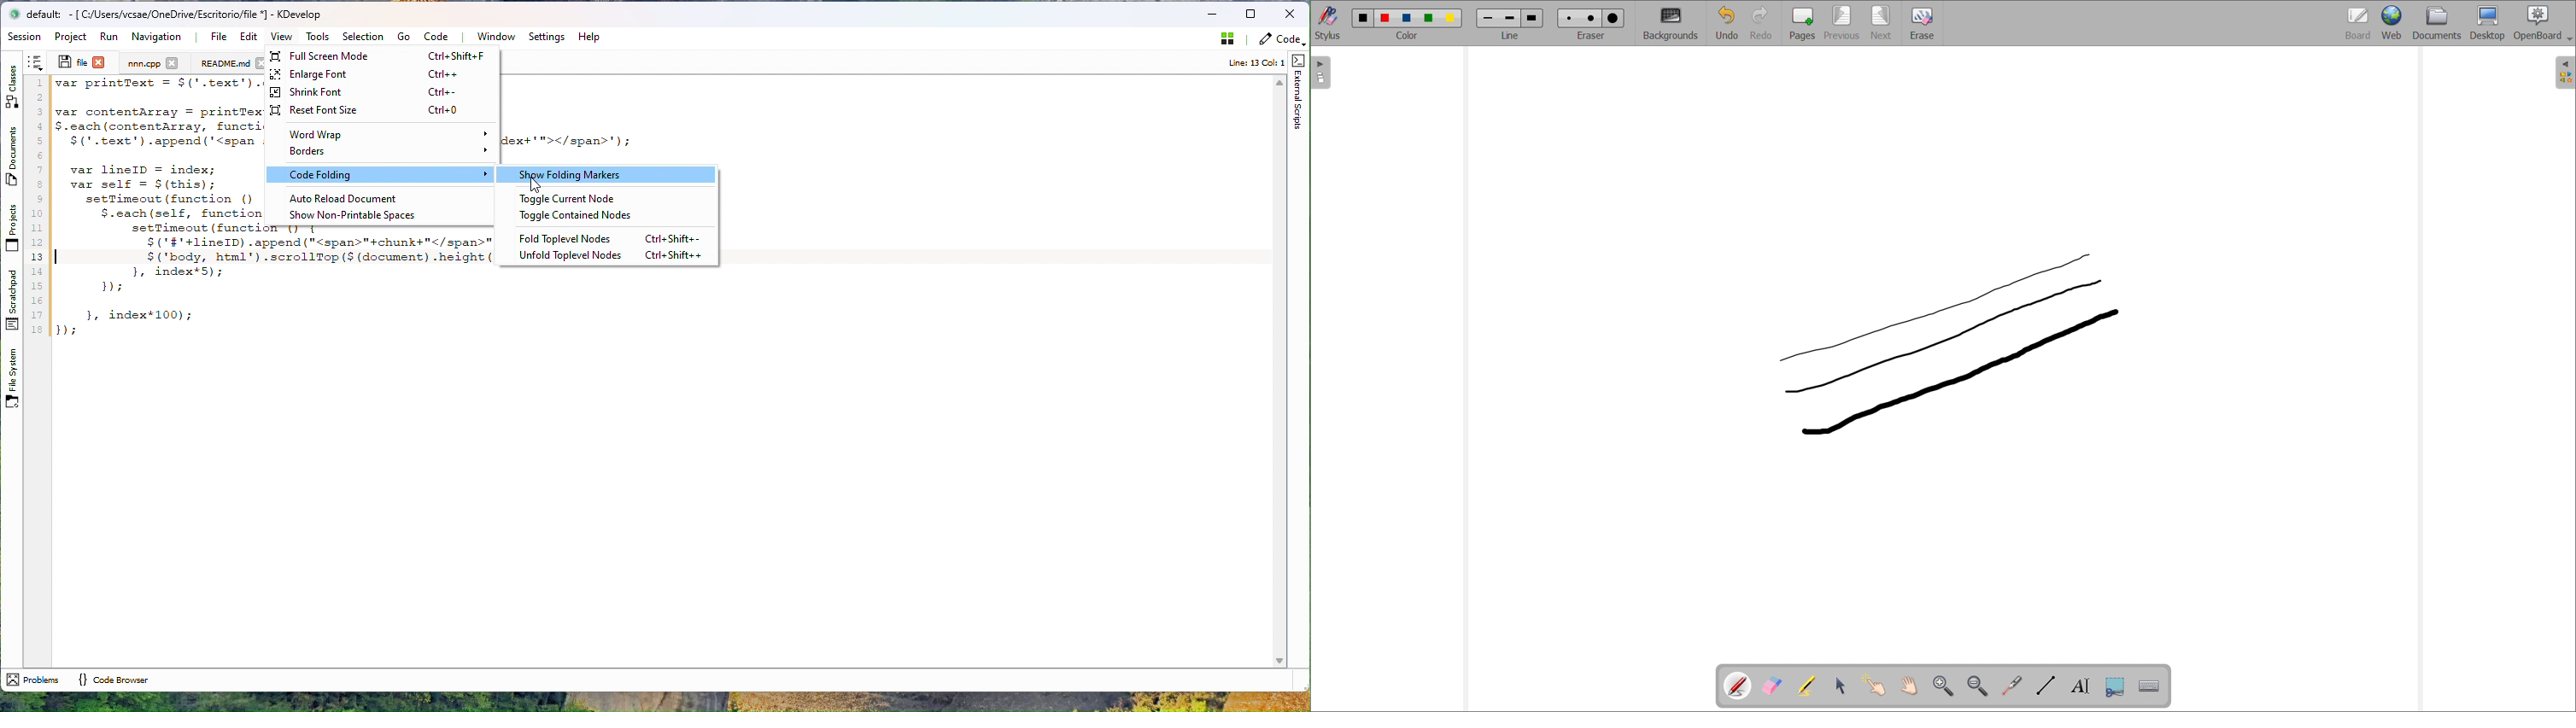  I want to click on Tools, so click(317, 37).